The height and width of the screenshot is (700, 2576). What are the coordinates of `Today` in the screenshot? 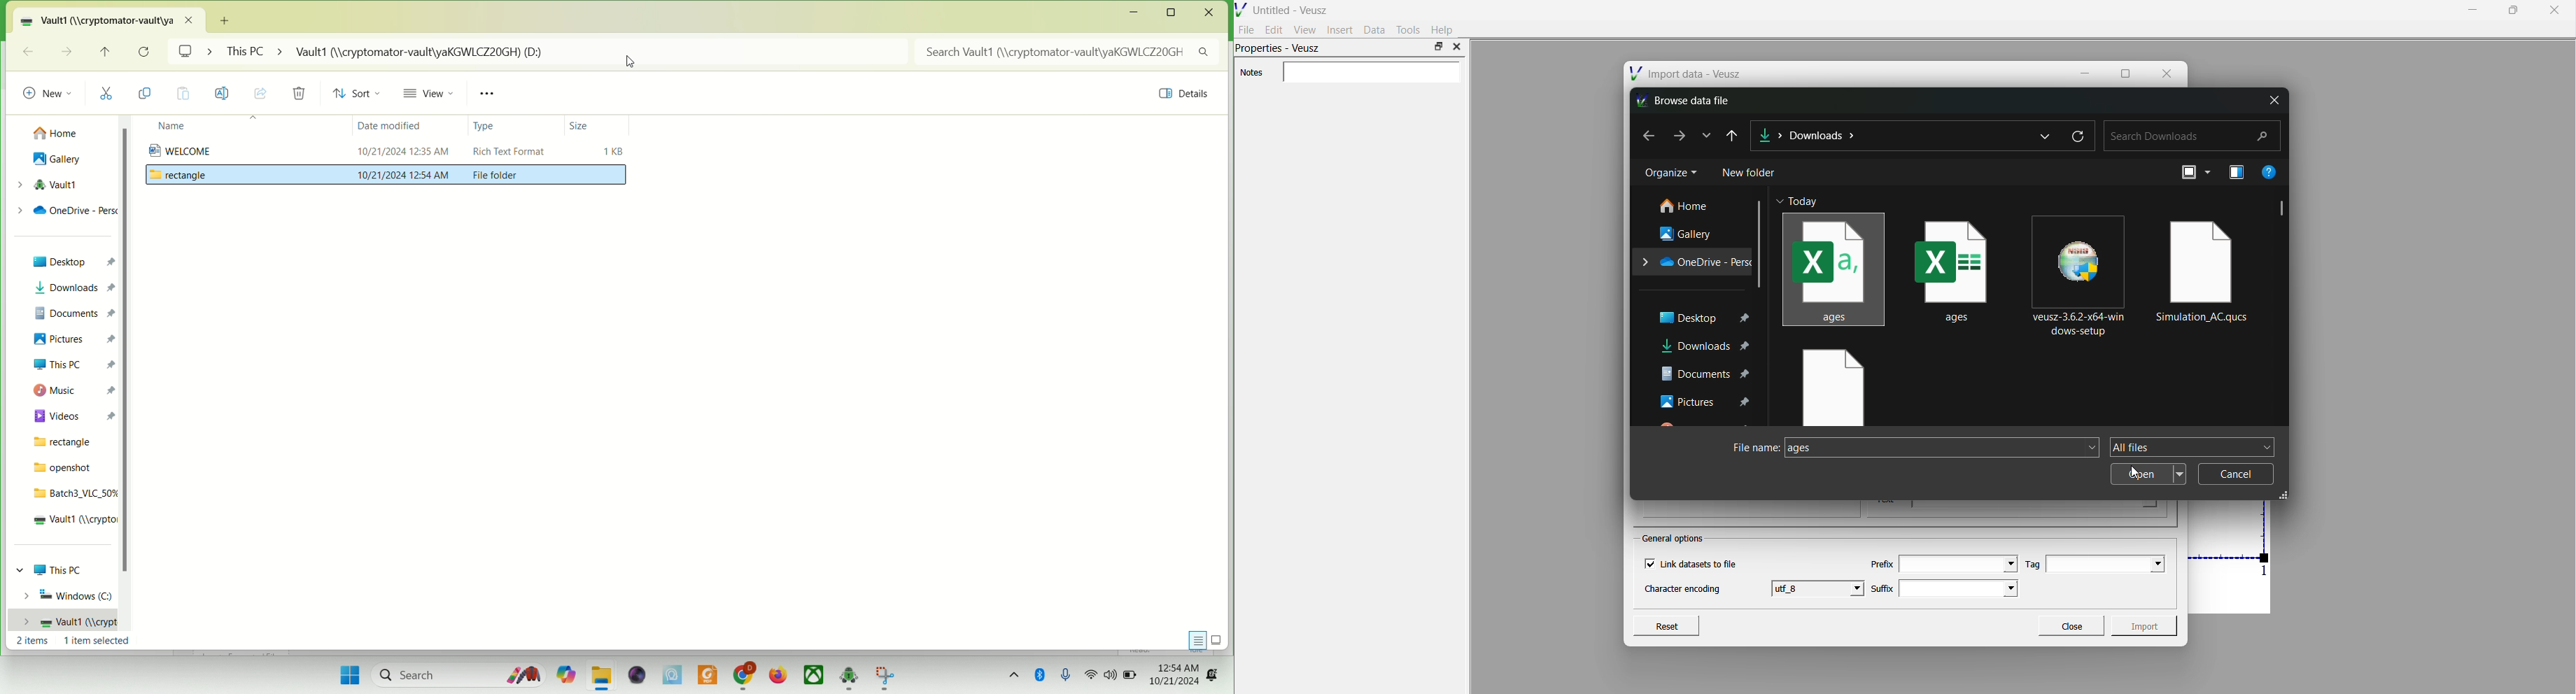 It's located at (1804, 201).